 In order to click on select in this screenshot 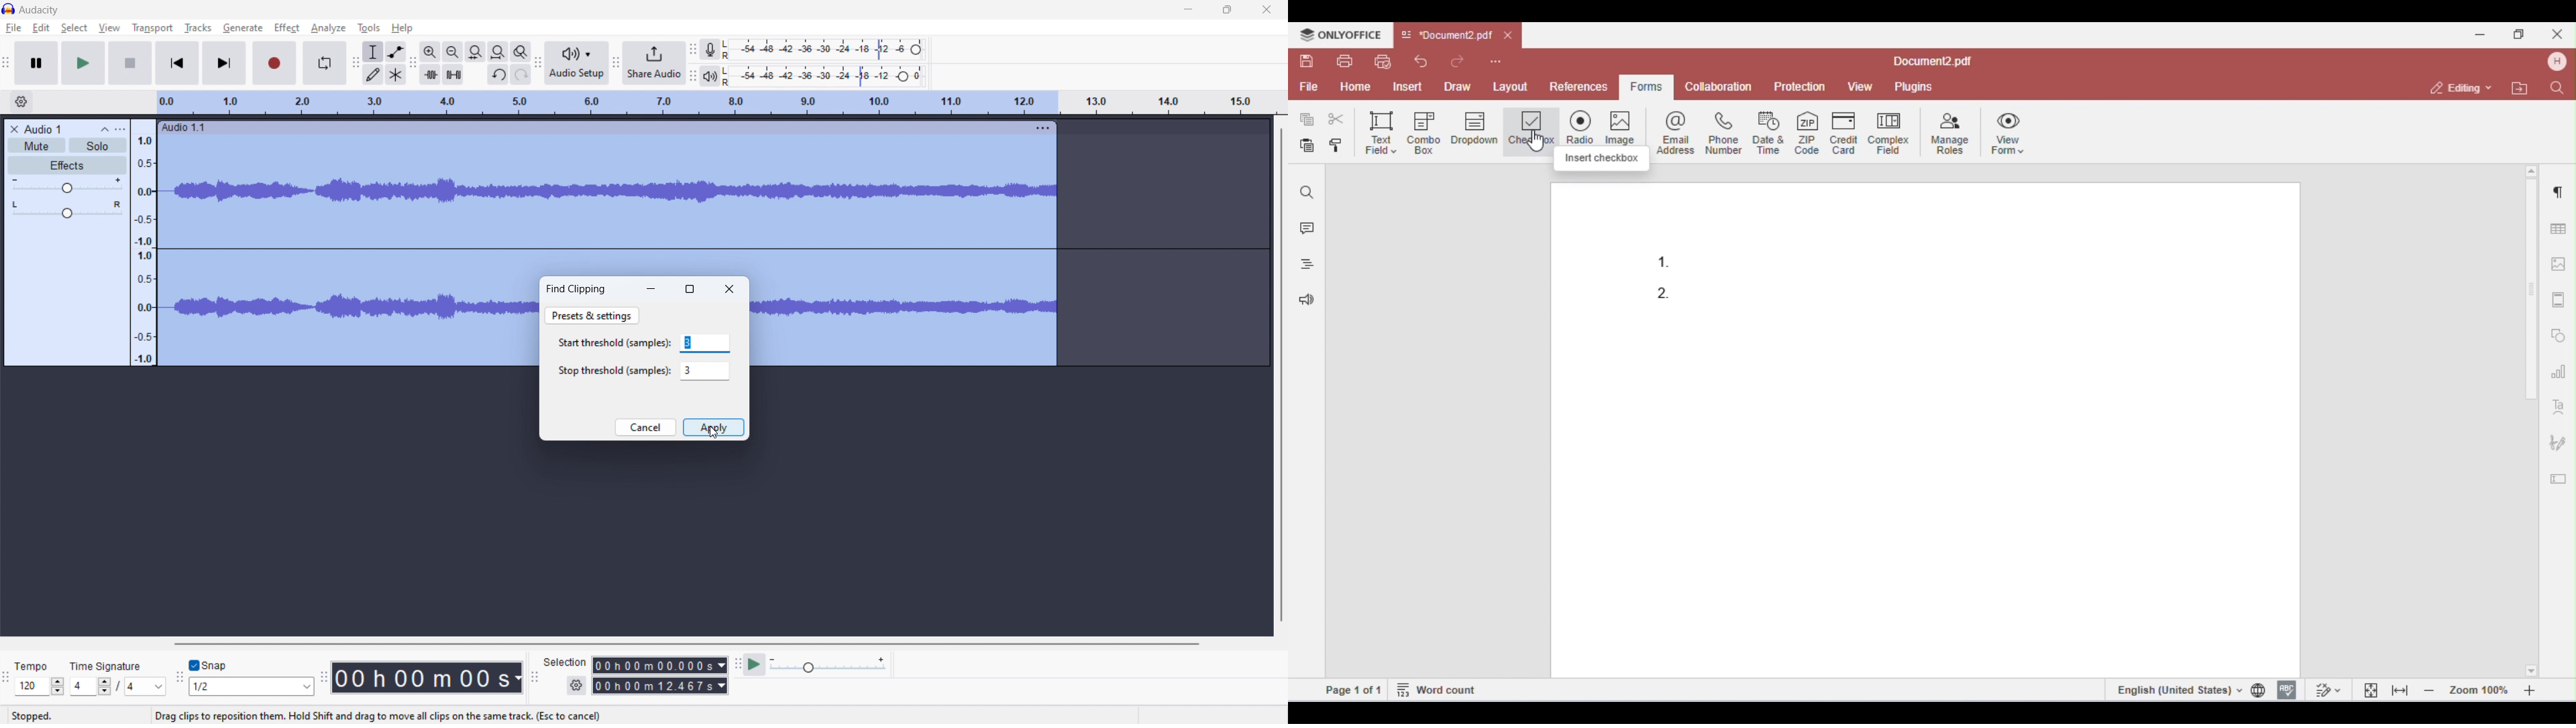, I will do `click(74, 28)`.